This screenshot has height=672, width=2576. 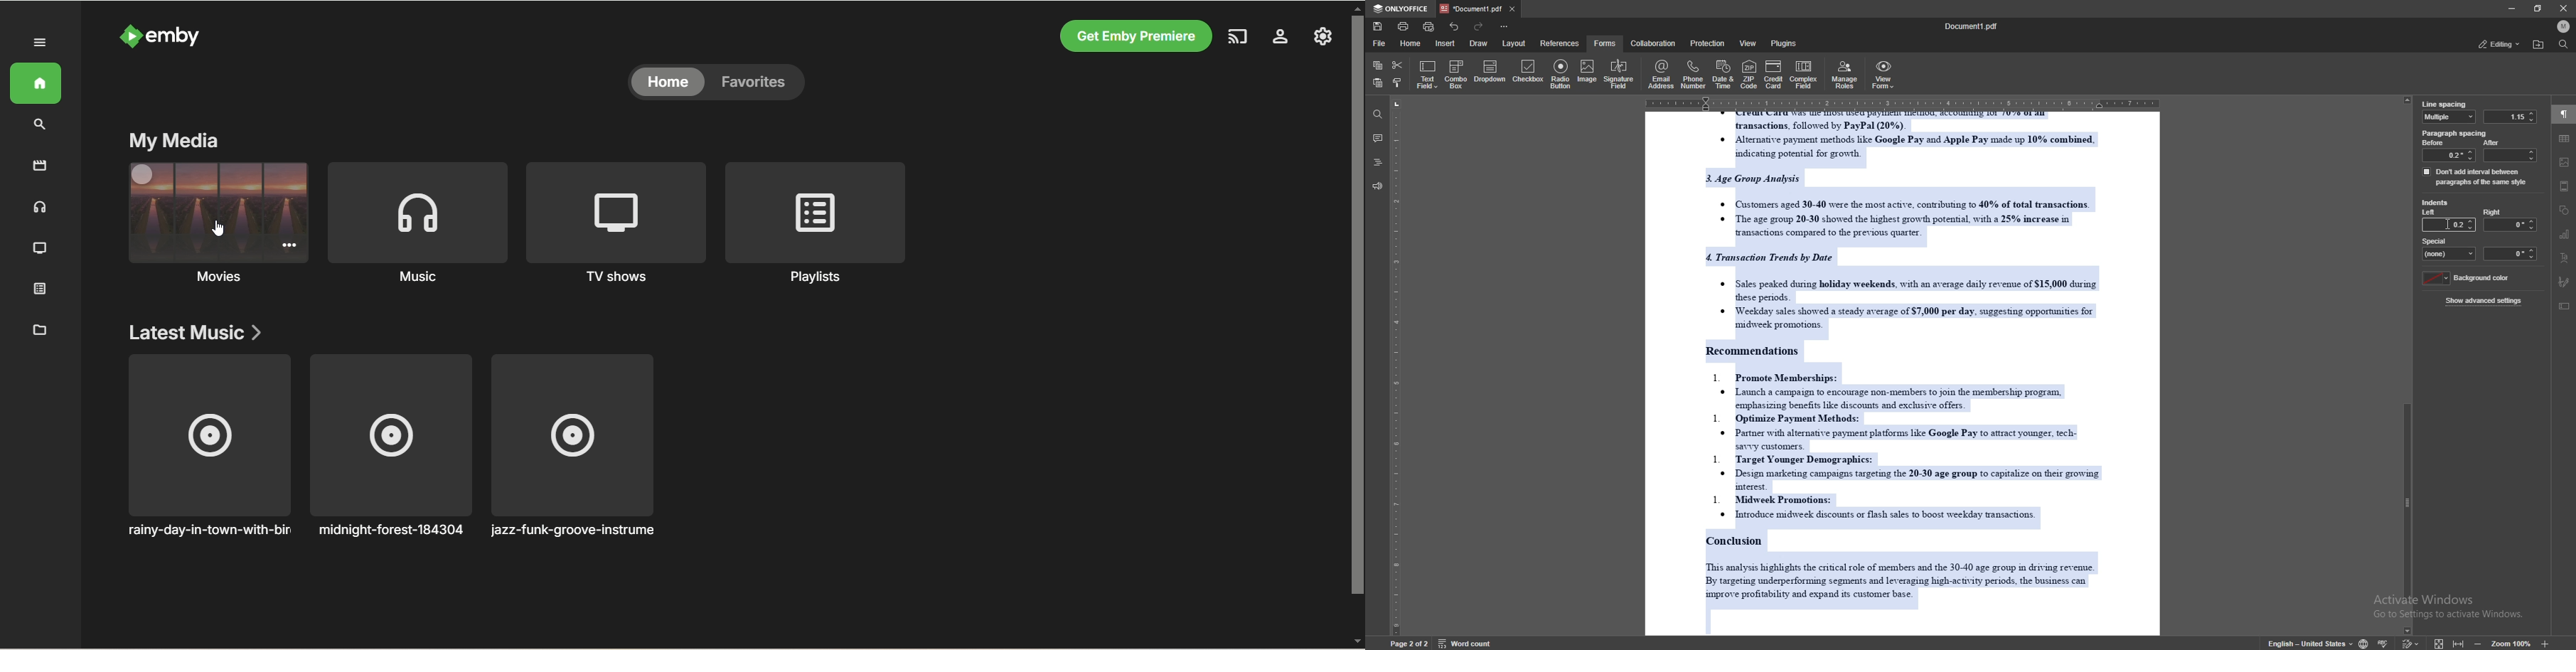 What do you see at coordinates (36, 83) in the screenshot?
I see `home` at bounding box center [36, 83].